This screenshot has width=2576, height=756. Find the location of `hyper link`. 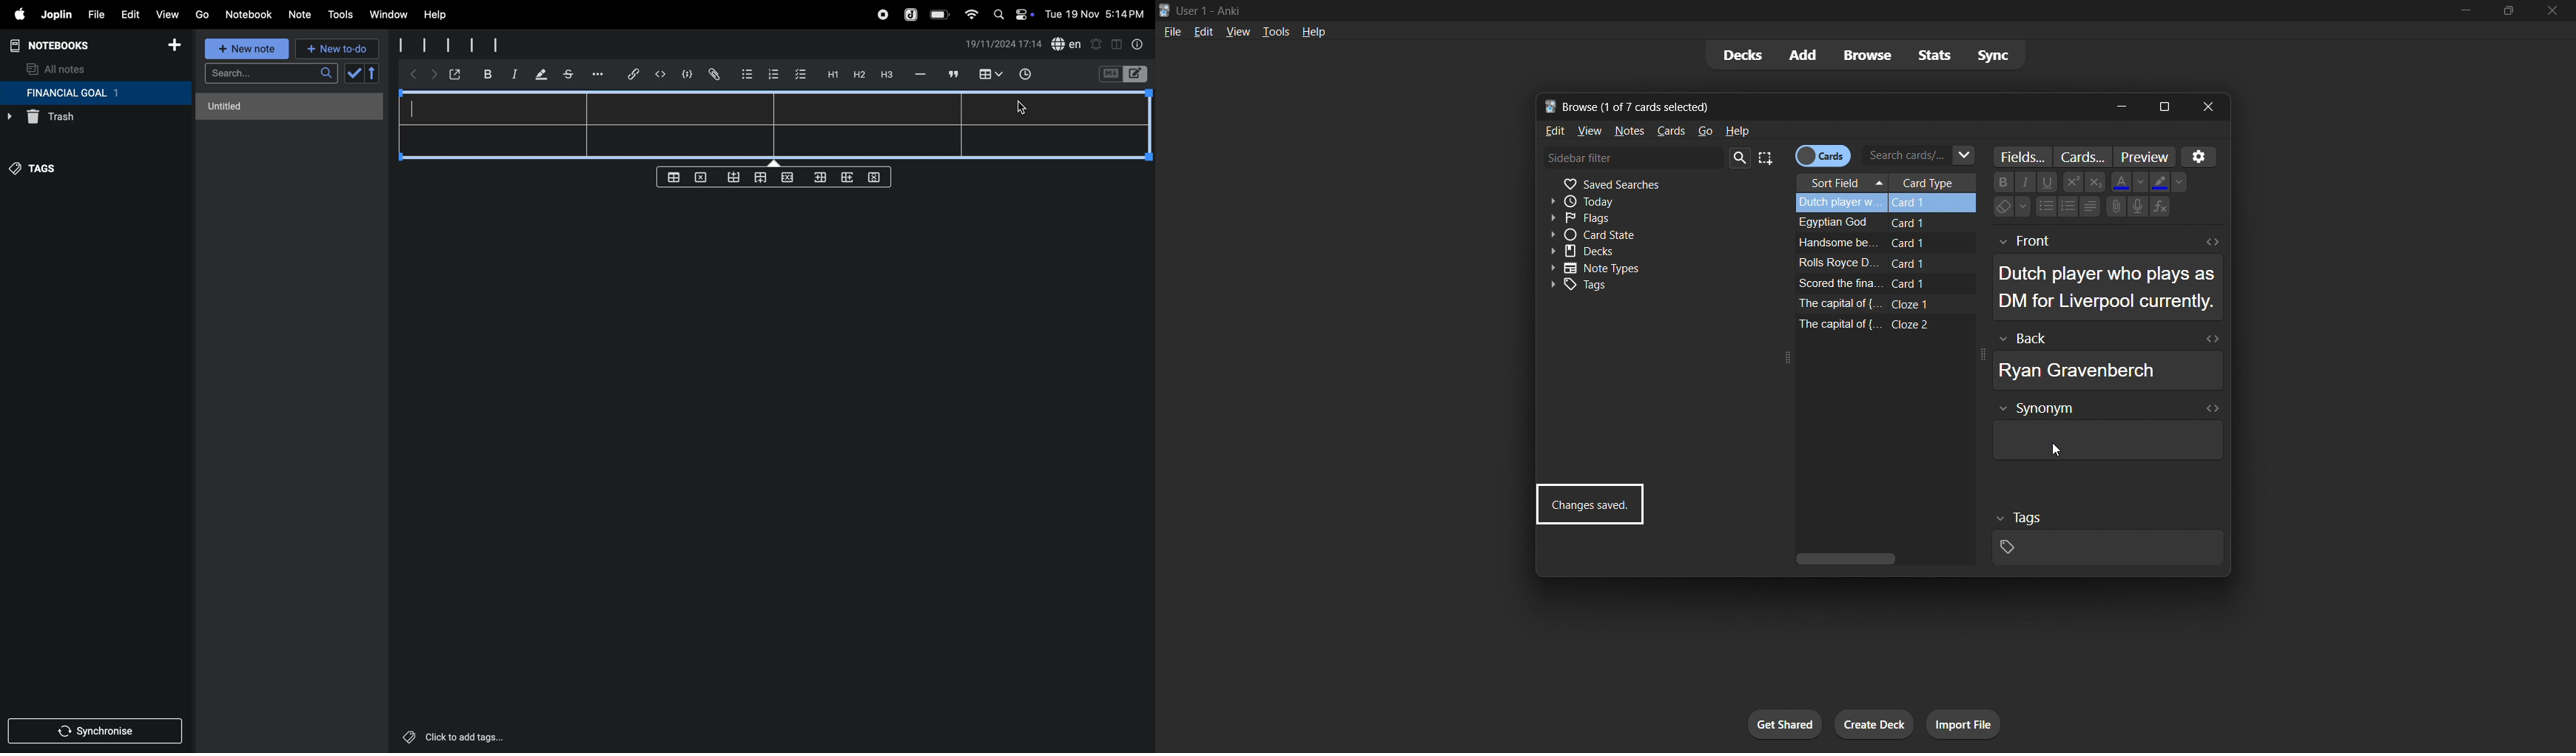

hyper link is located at coordinates (636, 74).